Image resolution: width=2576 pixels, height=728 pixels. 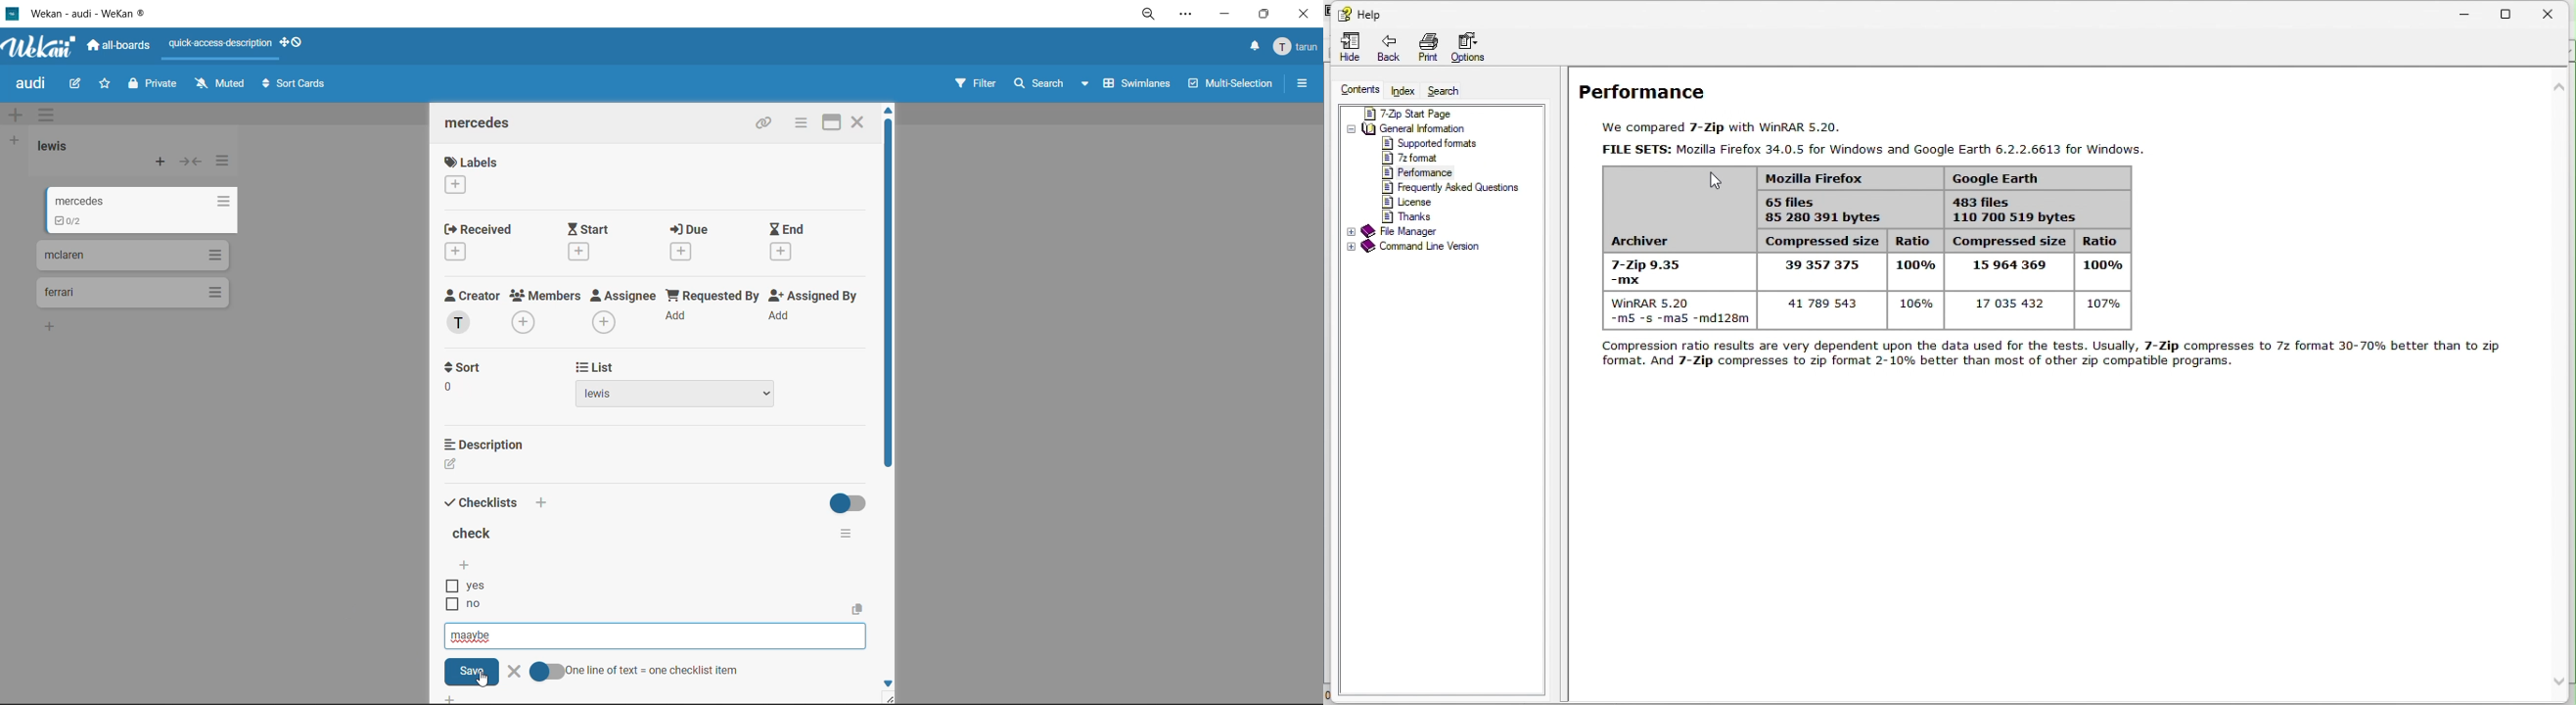 What do you see at coordinates (459, 324) in the screenshot?
I see `T` at bounding box center [459, 324].